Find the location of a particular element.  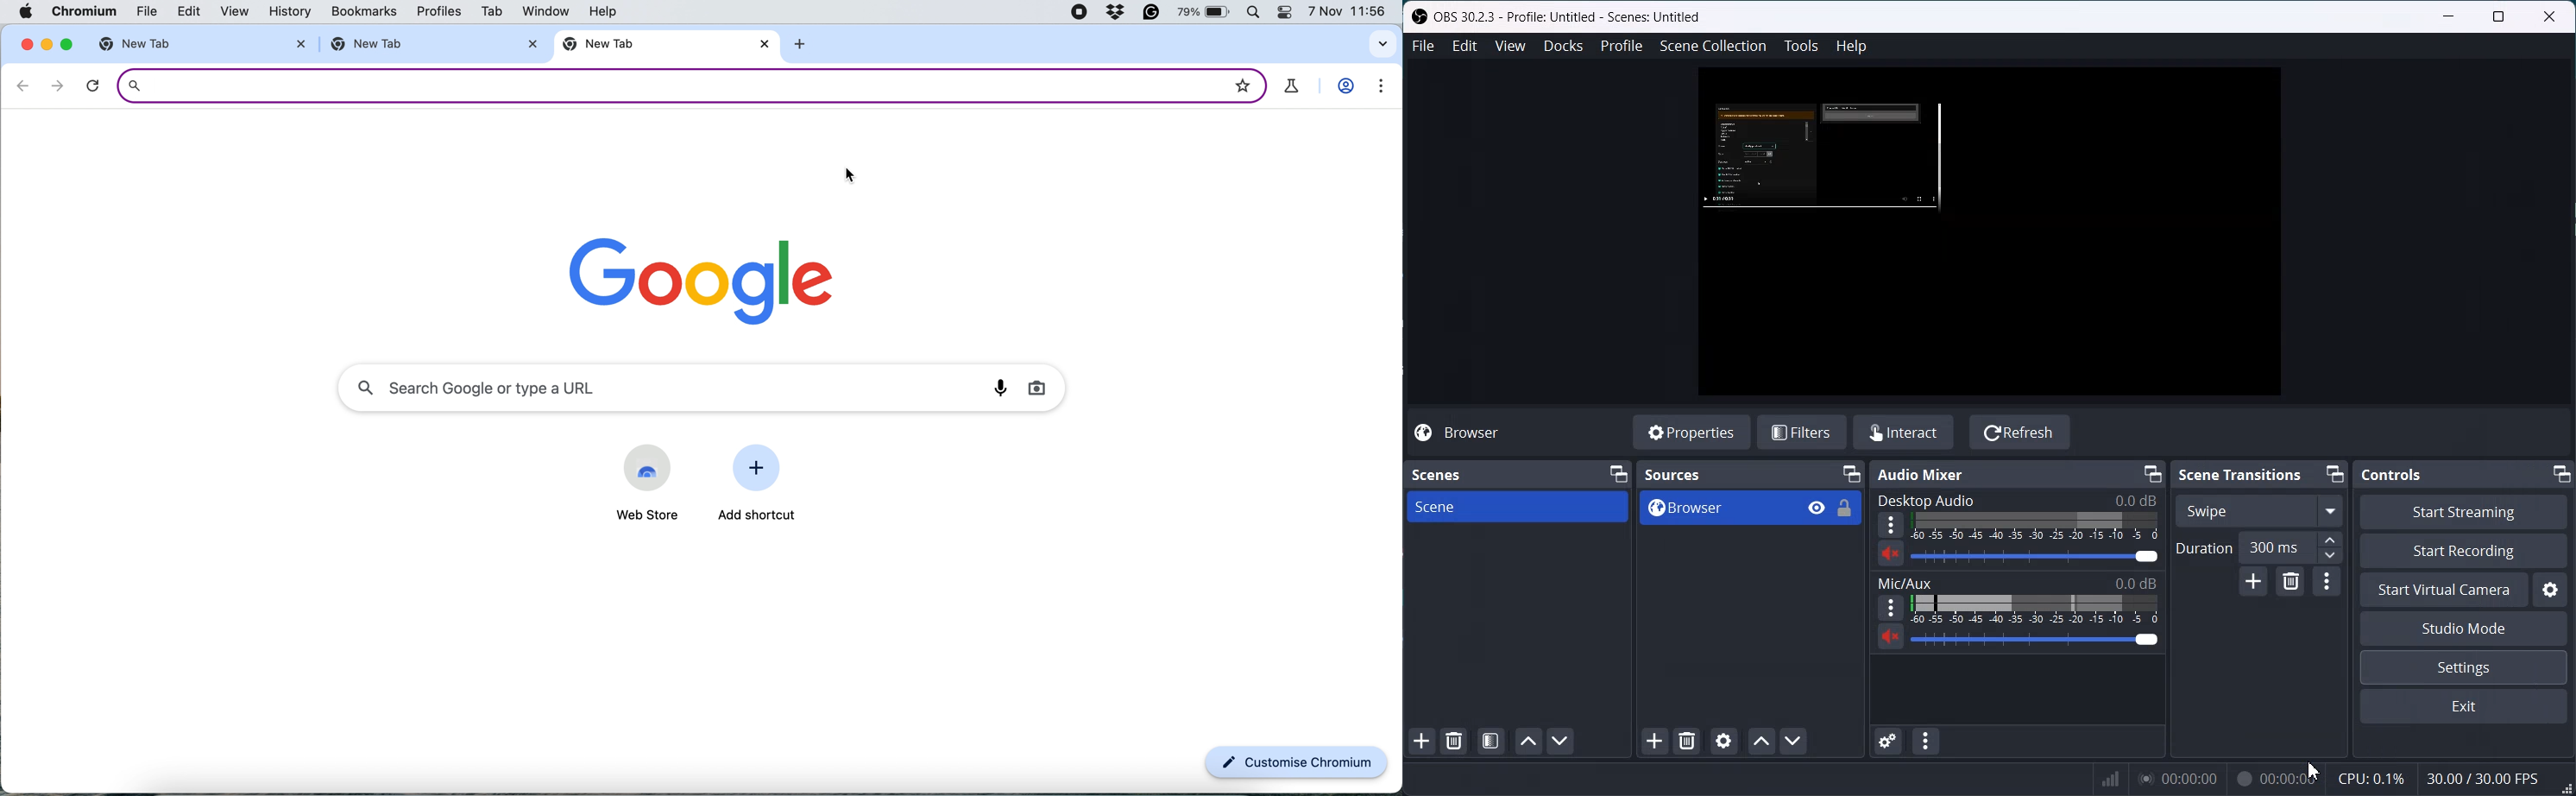

Volume Indicator is located at coordinates (2035, 609).